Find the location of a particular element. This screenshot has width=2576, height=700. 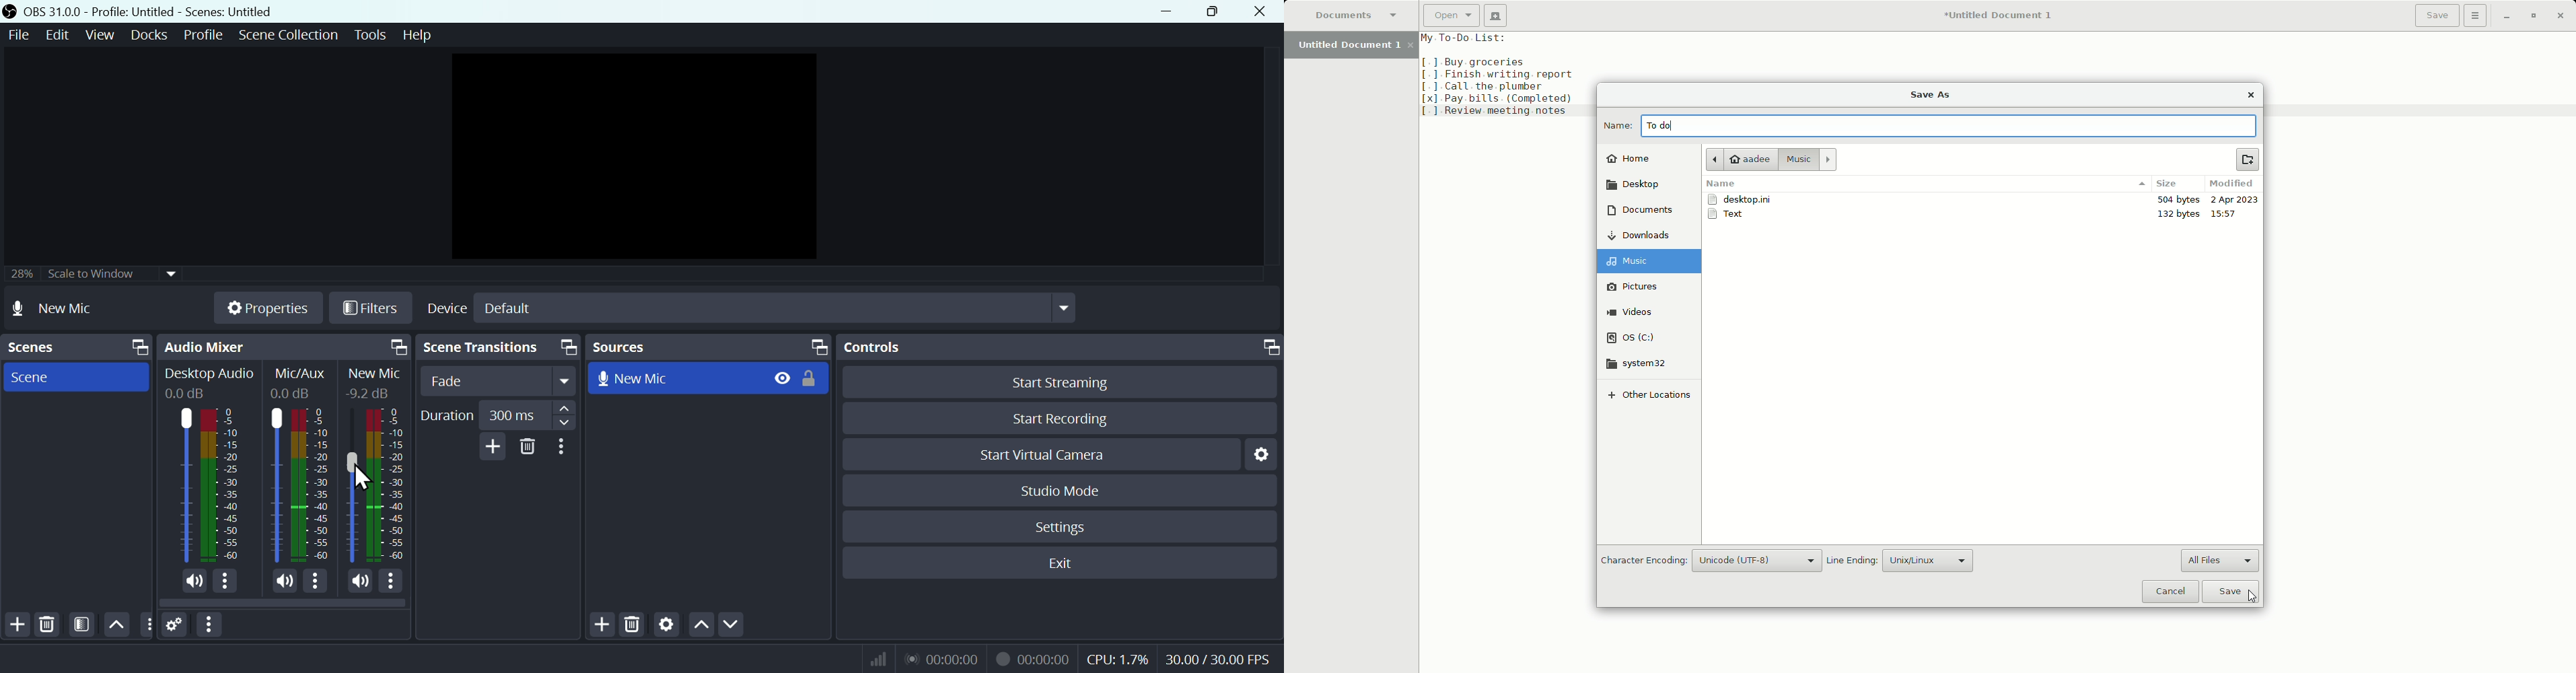

Up is located at coordinates (700, 627).